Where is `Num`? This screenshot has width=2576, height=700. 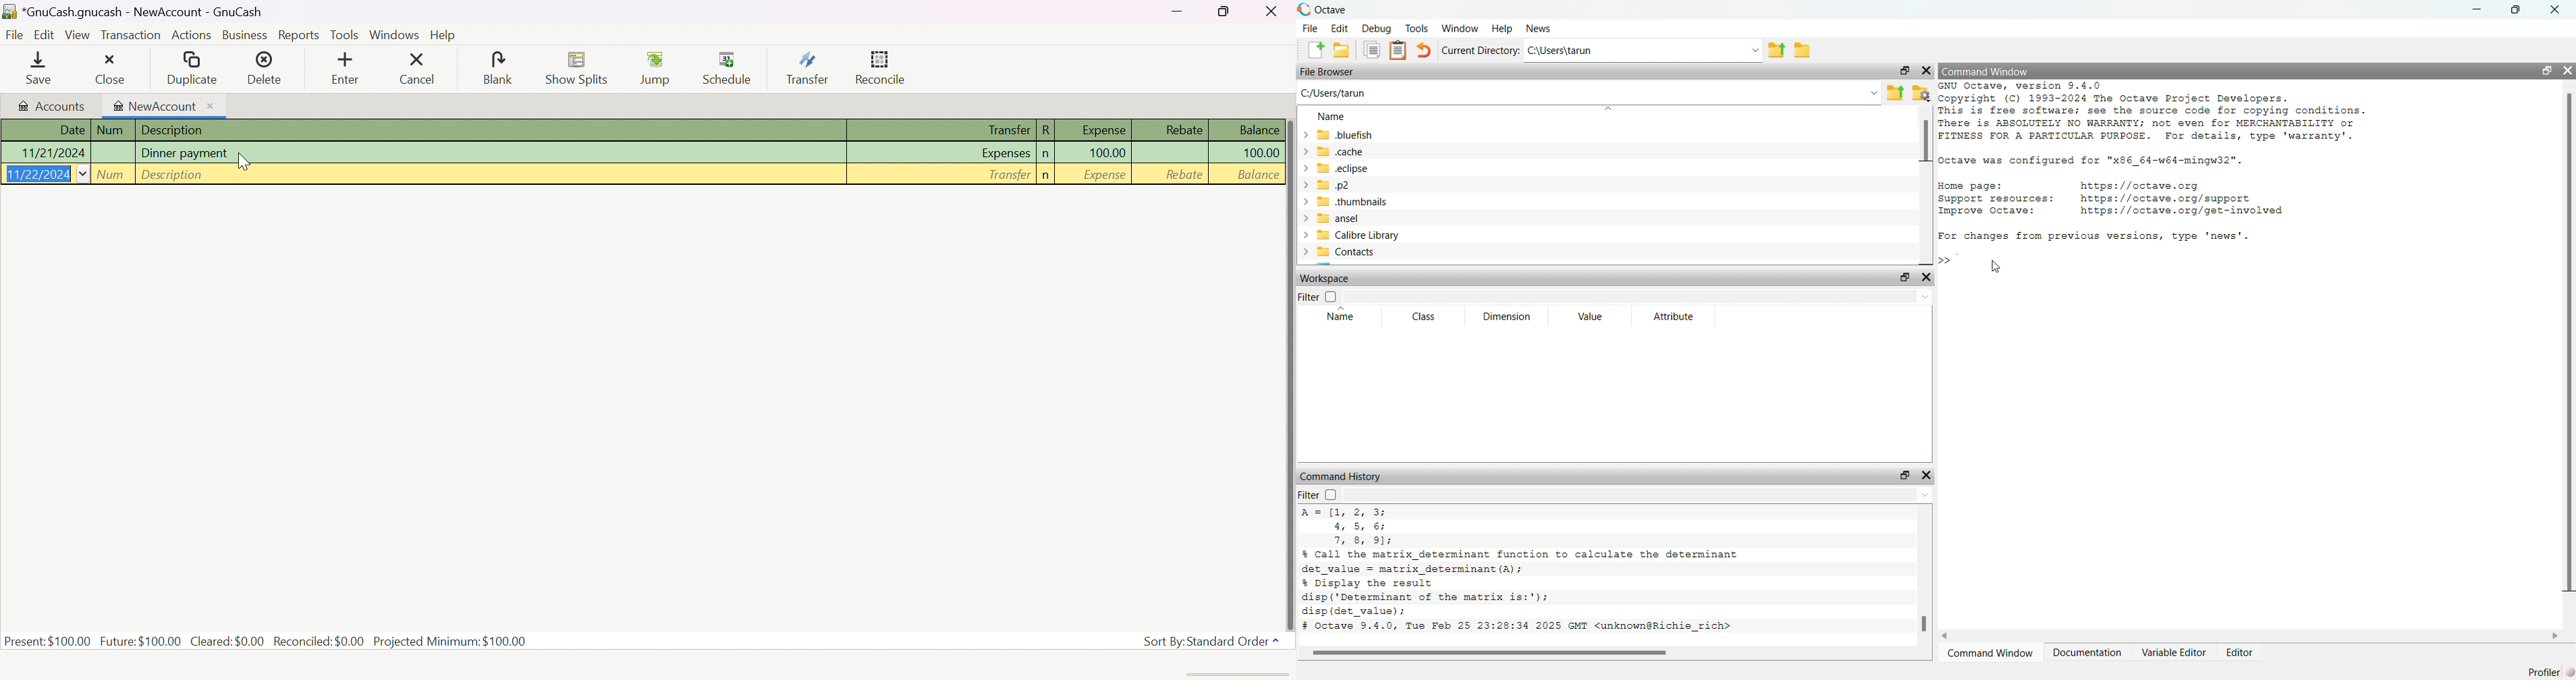
Num is located at coordinates (111, 130).